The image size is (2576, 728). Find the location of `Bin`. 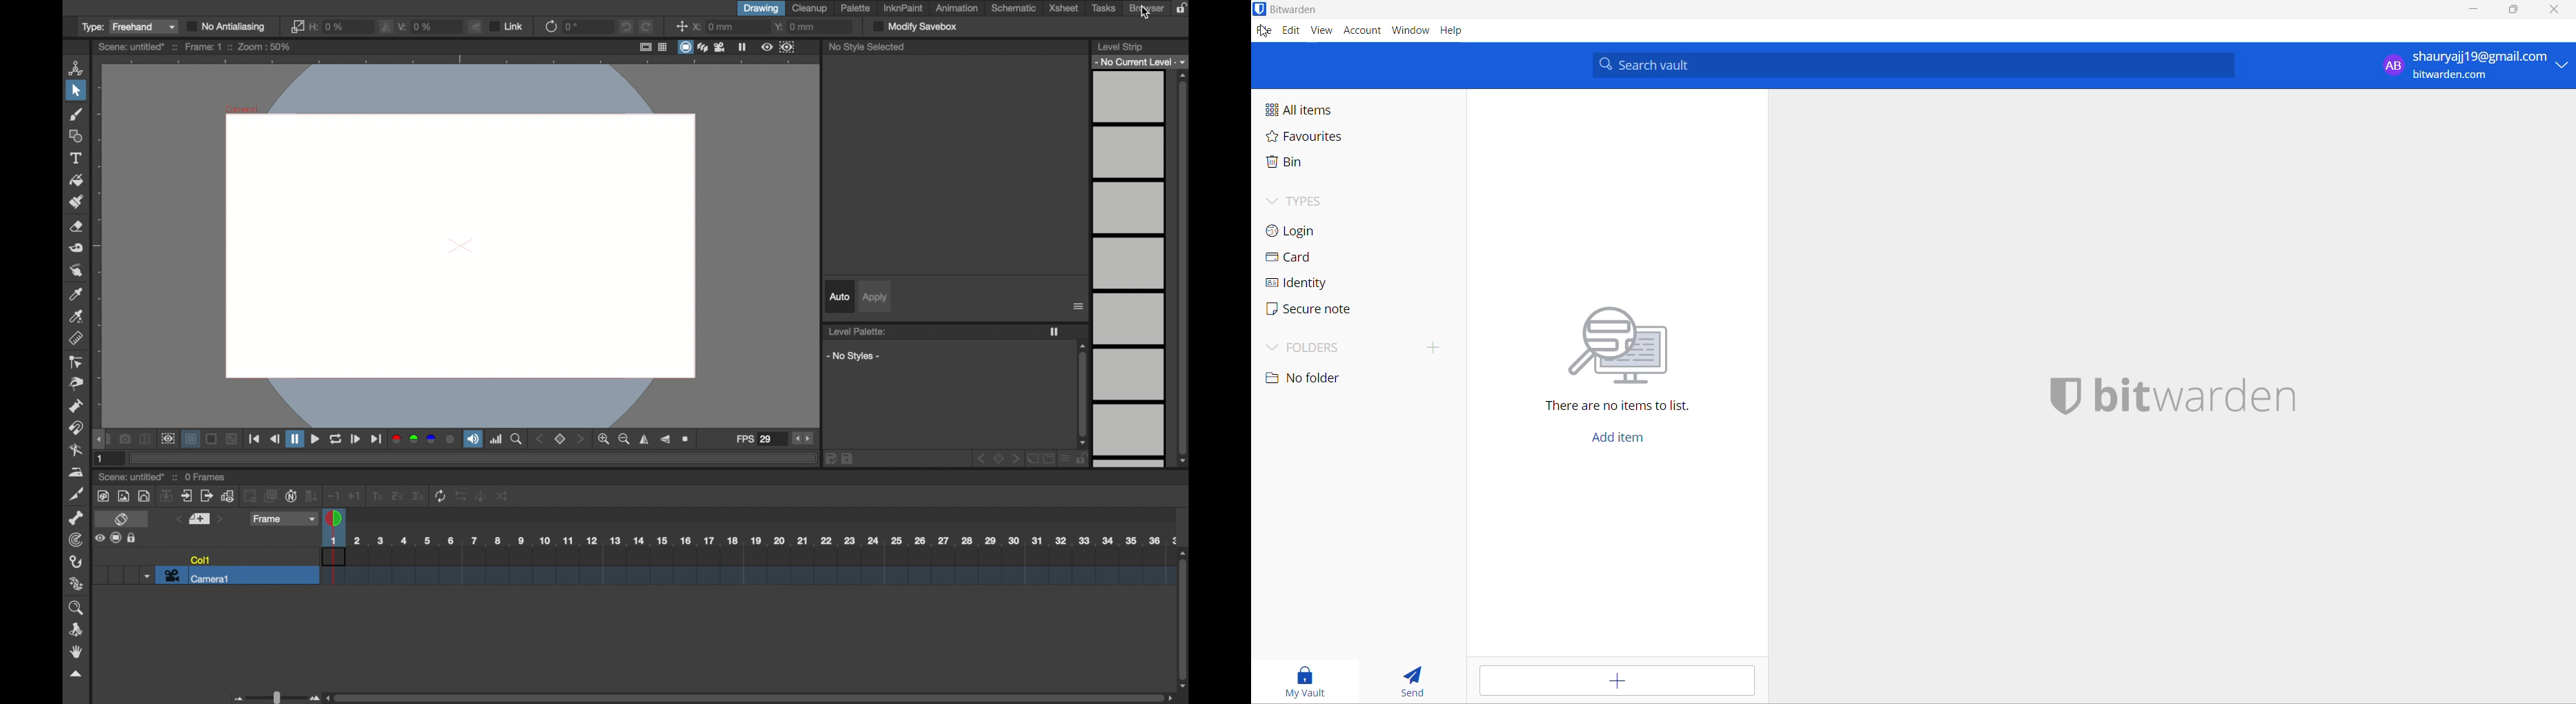

Bin is located at coordinates (1340, 166).